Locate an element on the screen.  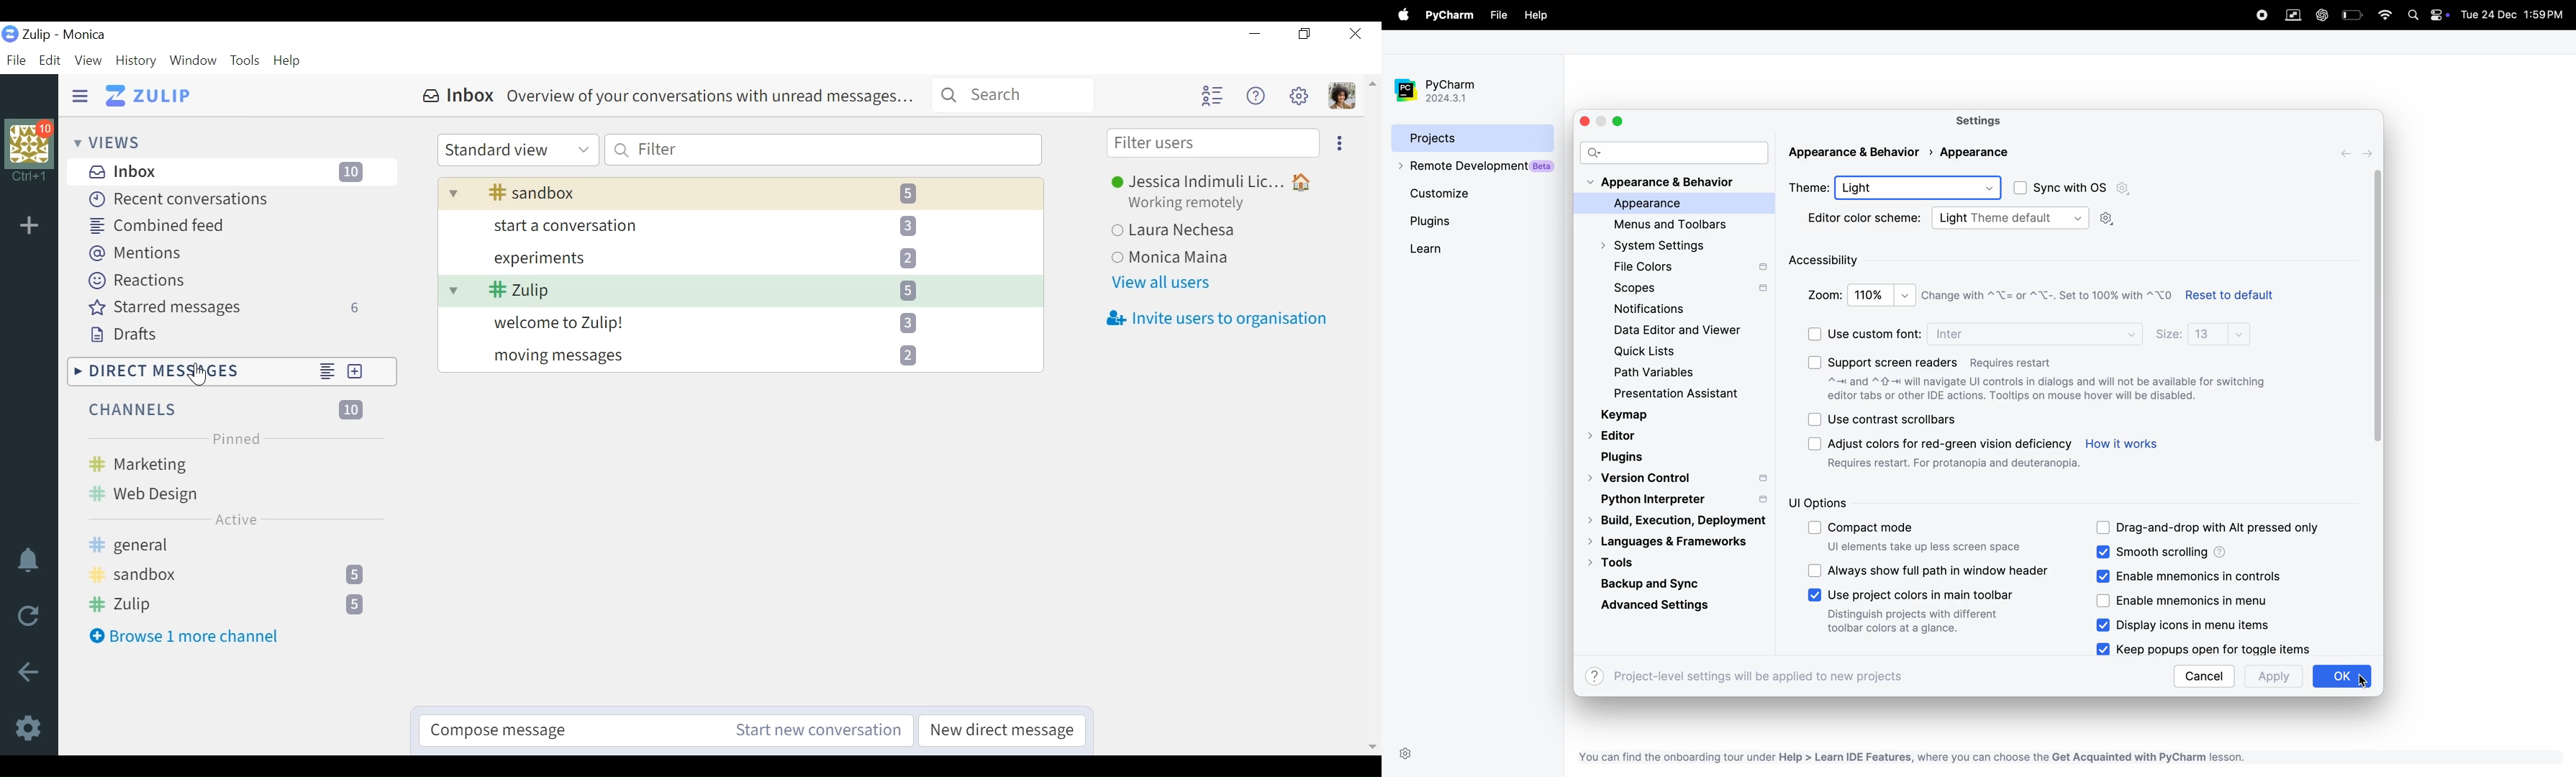
check boxes is located at coordinates (2102, 578).